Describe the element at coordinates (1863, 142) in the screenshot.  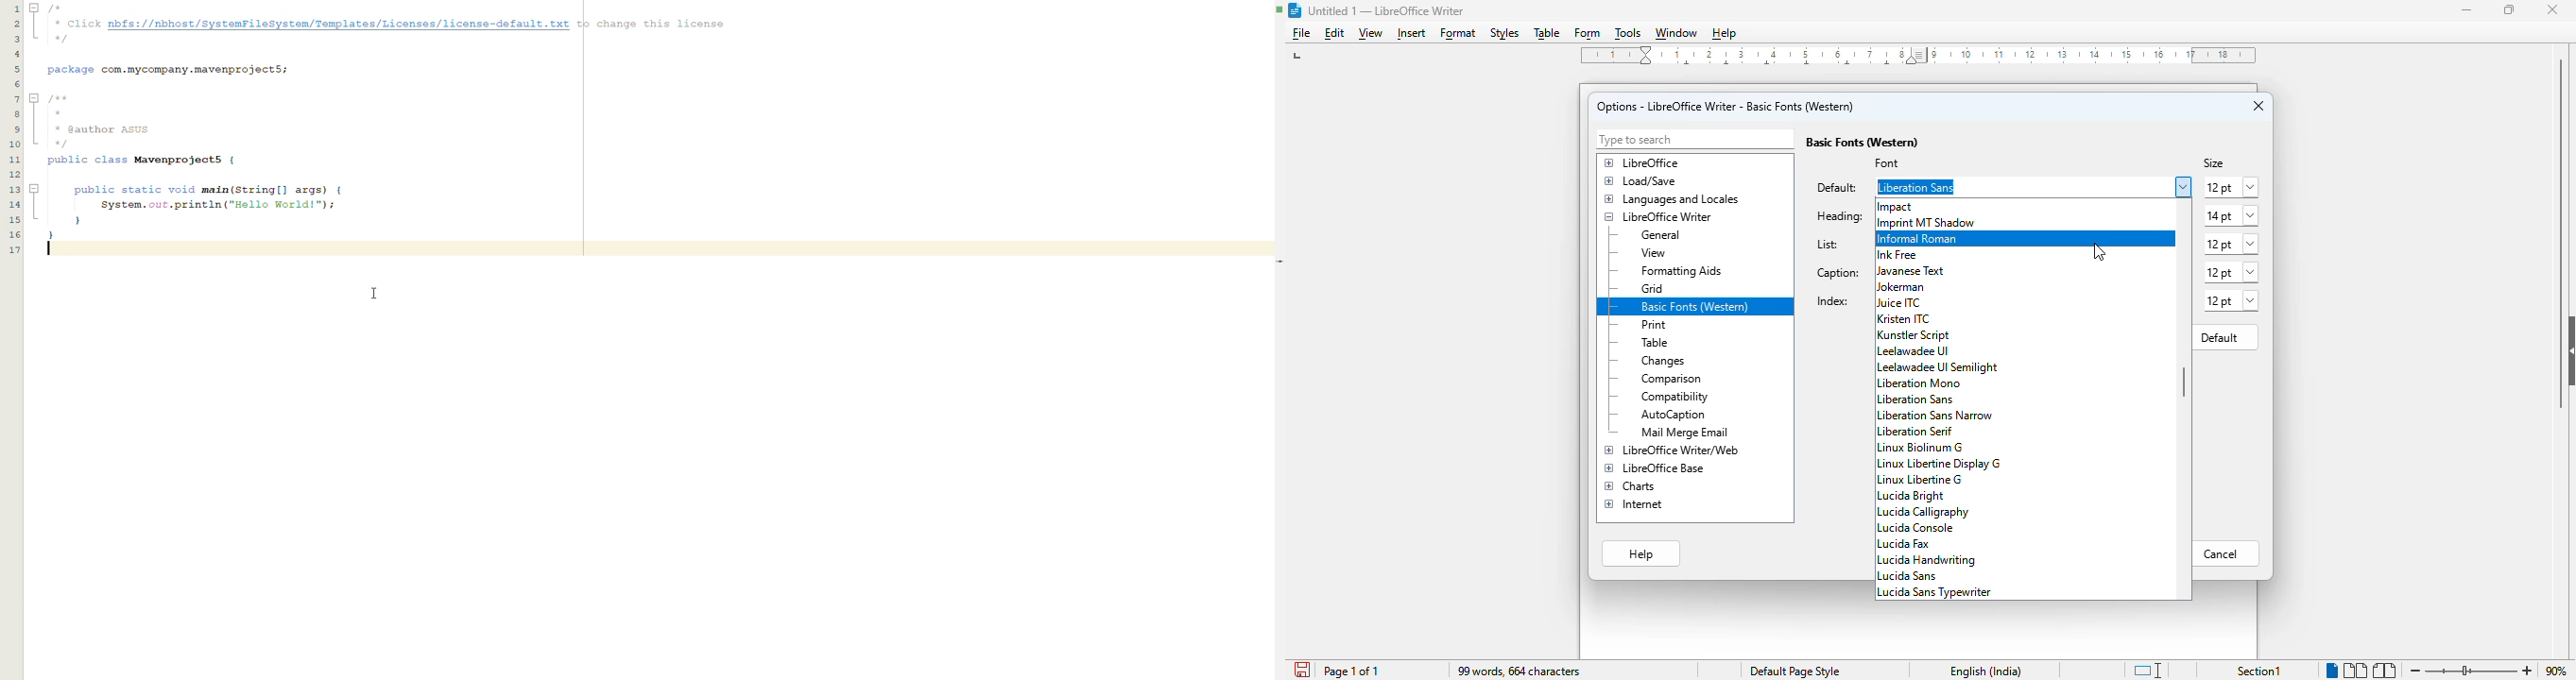
I see `basic fonts (Western)` at that location.